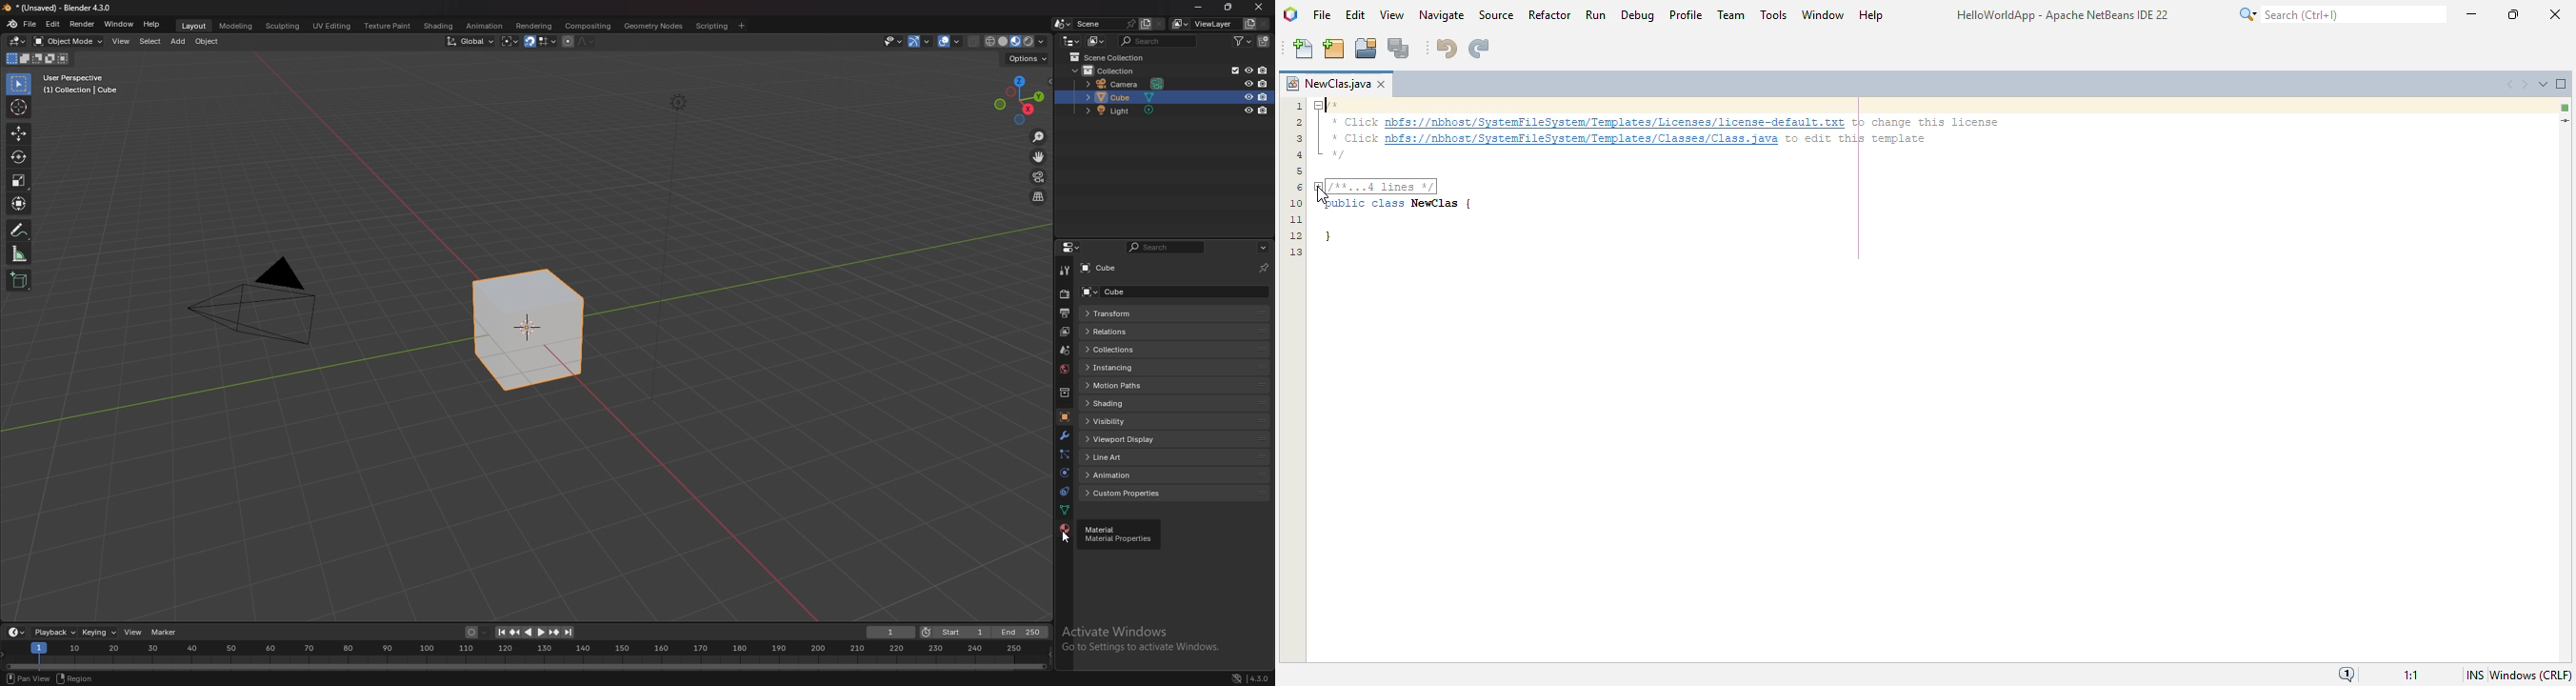 Image resolution: width=2576 pixels, height=700 pixels. I want to click on transform pivot point, so click(510, 41).